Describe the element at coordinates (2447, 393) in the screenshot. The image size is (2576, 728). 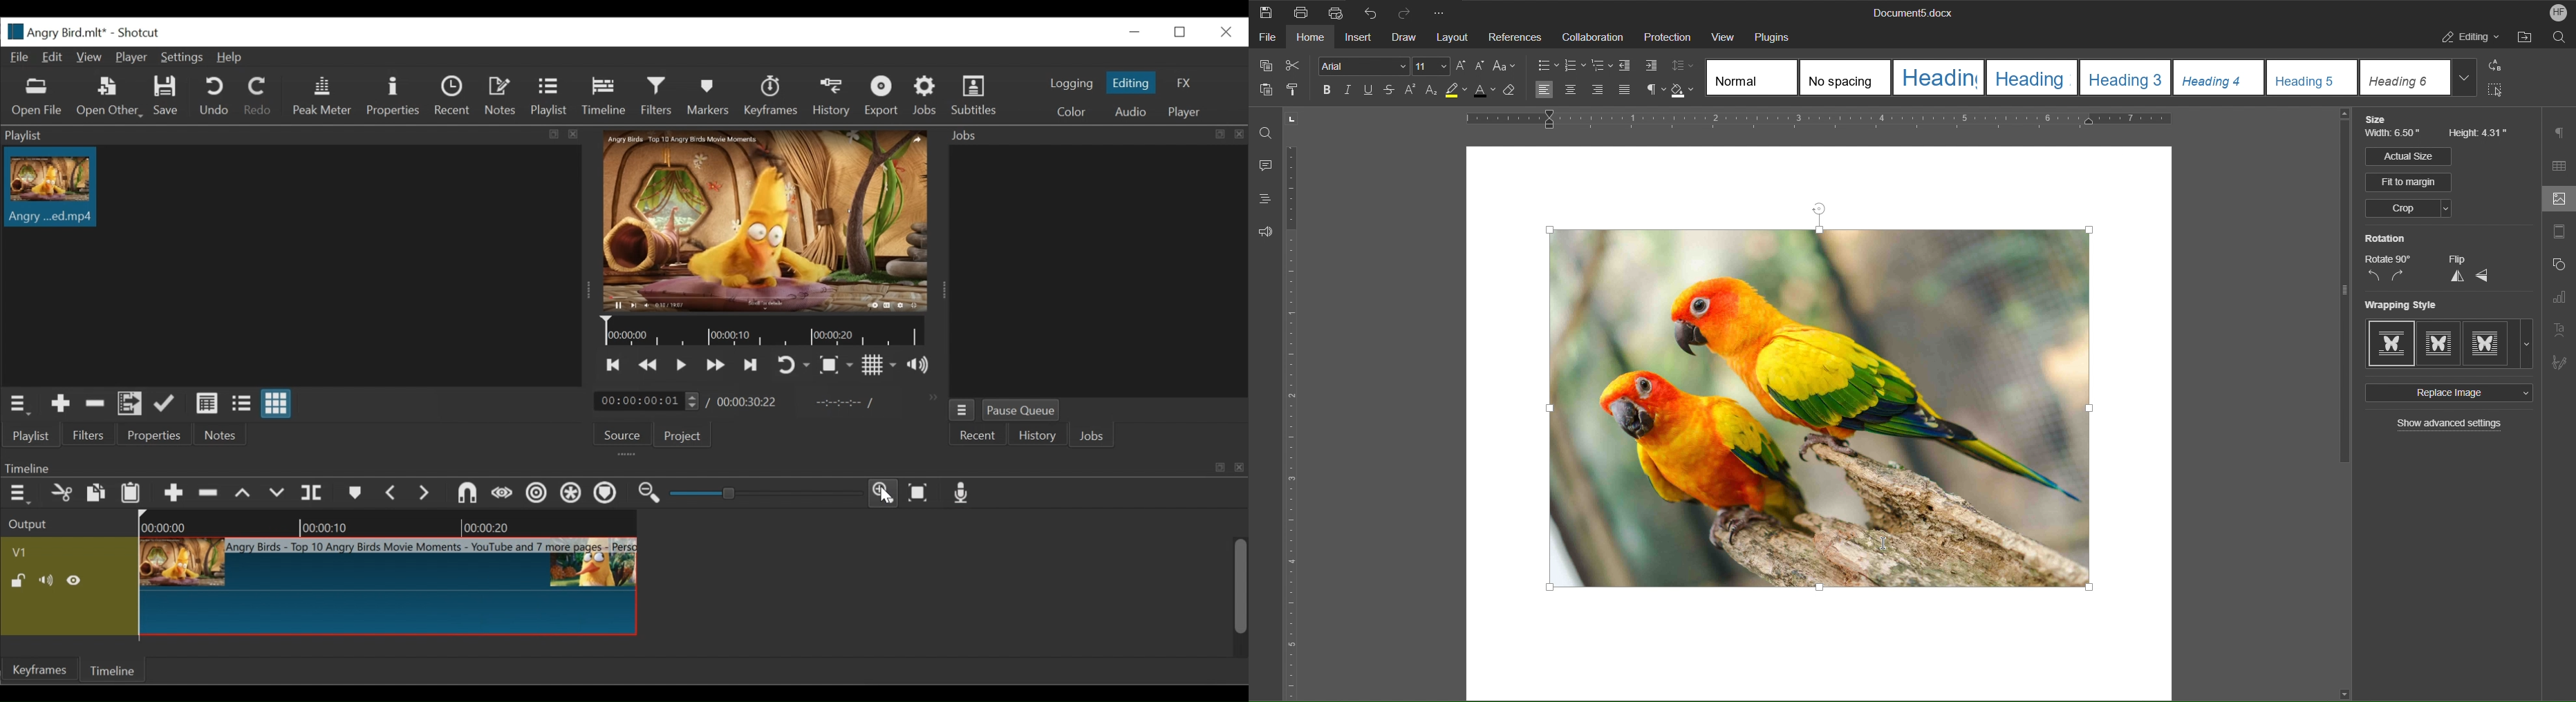
I see `Replace Image` at that location.